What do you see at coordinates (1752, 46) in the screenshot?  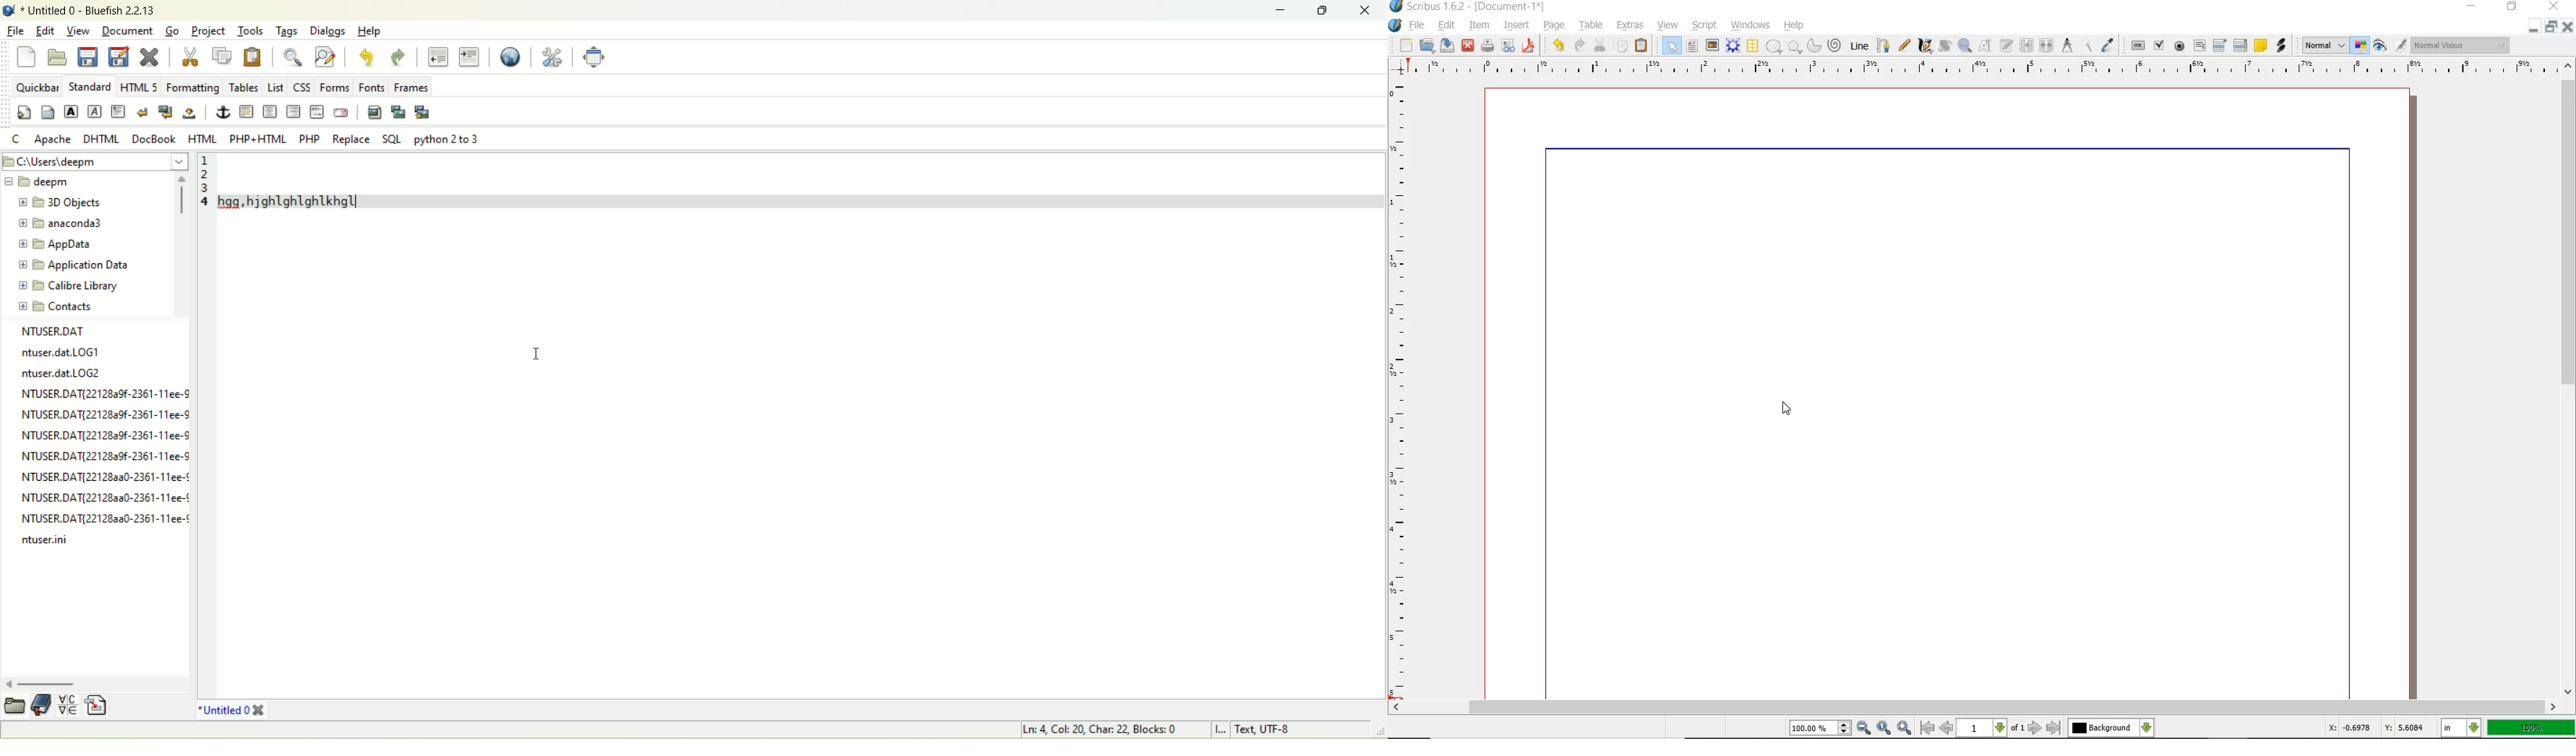 I see `TABLE` at bounding box center [1752, 46].